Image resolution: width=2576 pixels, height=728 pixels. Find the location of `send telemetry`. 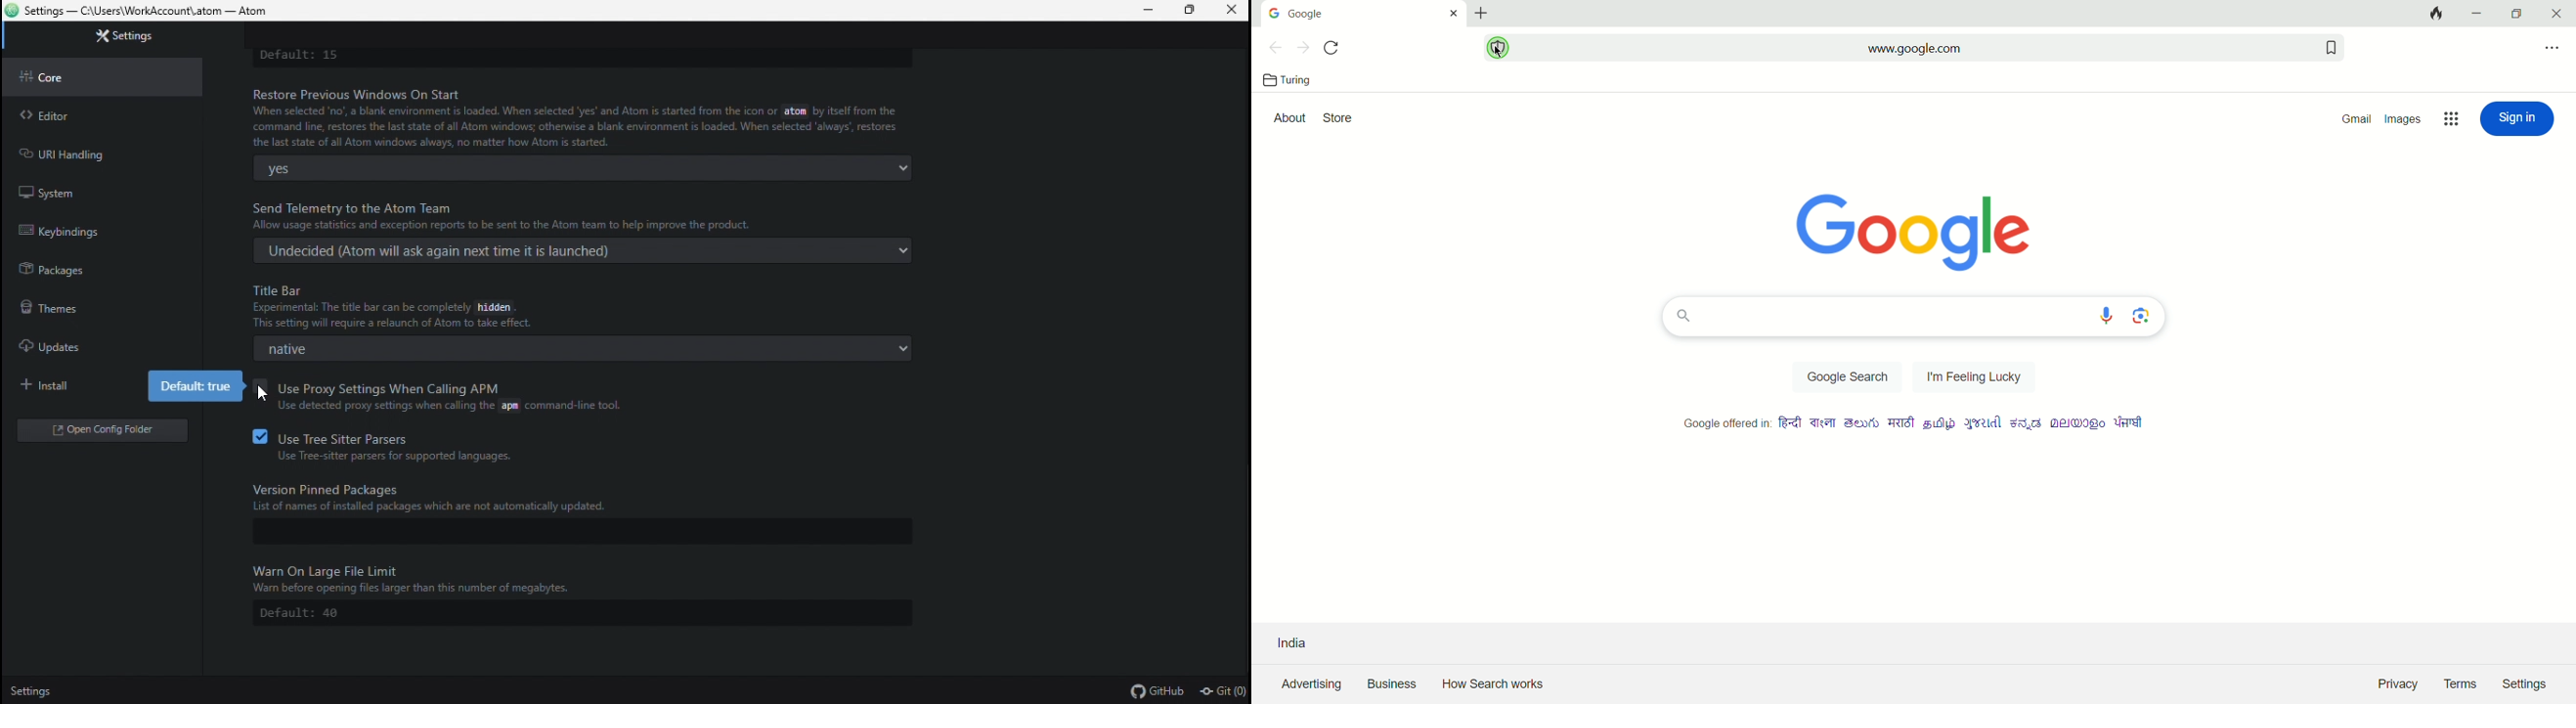

send telemetry is located at coordinates (589, 216).